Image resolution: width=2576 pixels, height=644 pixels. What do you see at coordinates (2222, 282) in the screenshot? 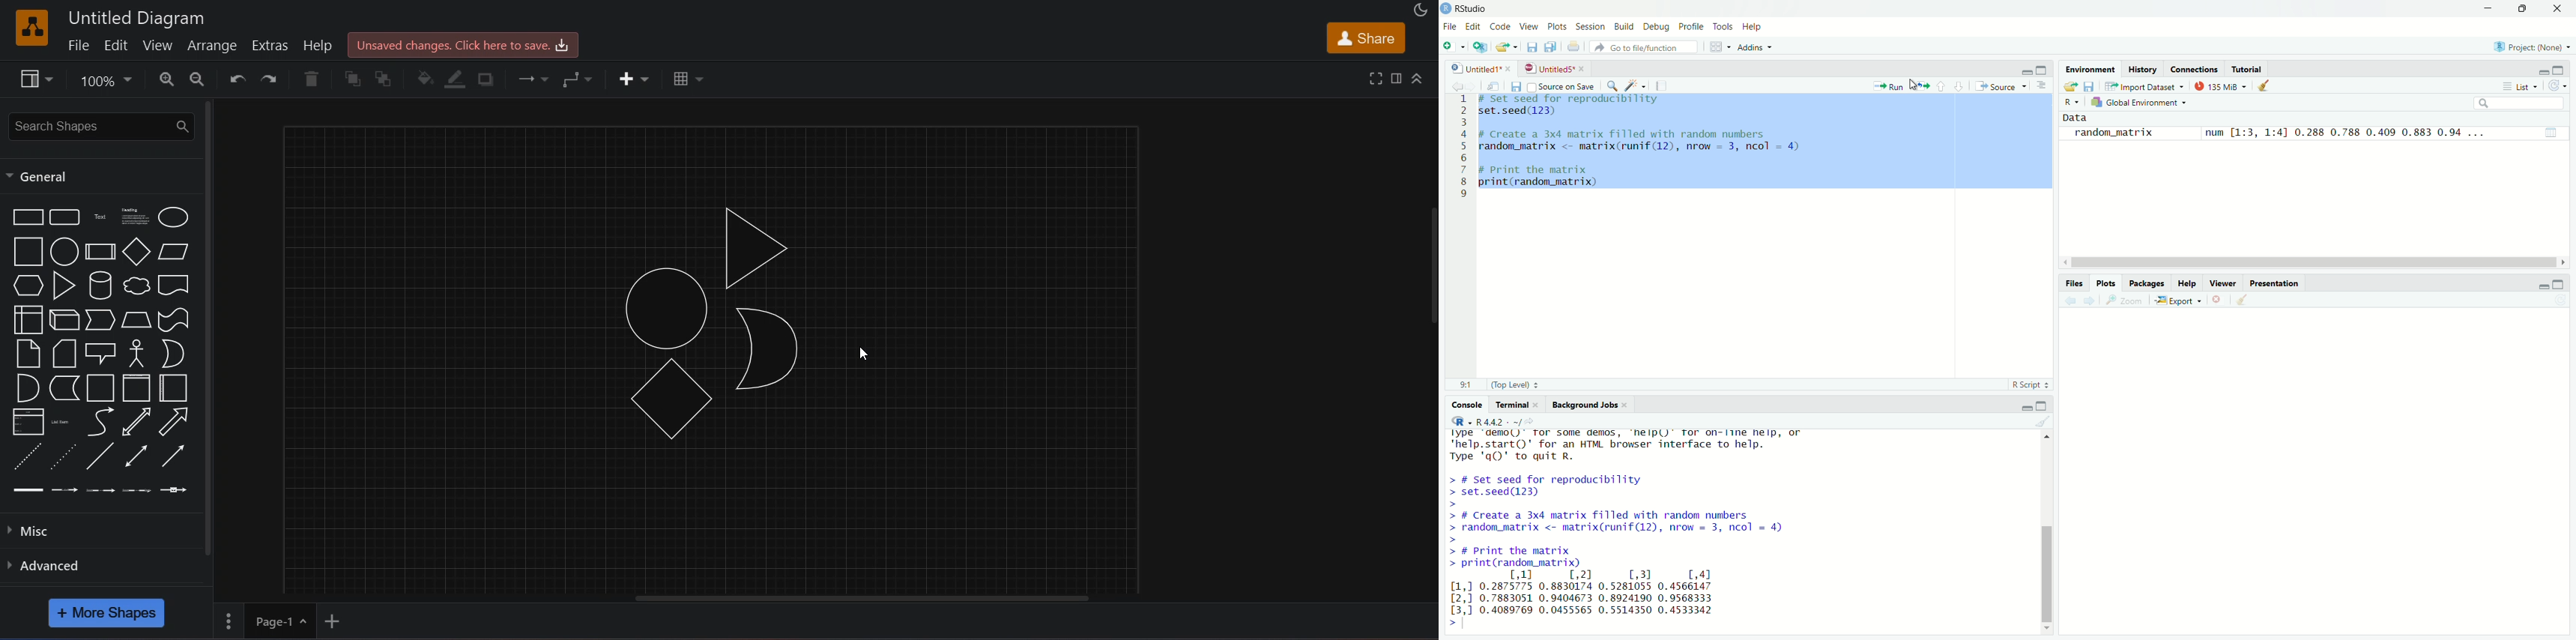
I see `viewer` at bounding box center [2222, 282].